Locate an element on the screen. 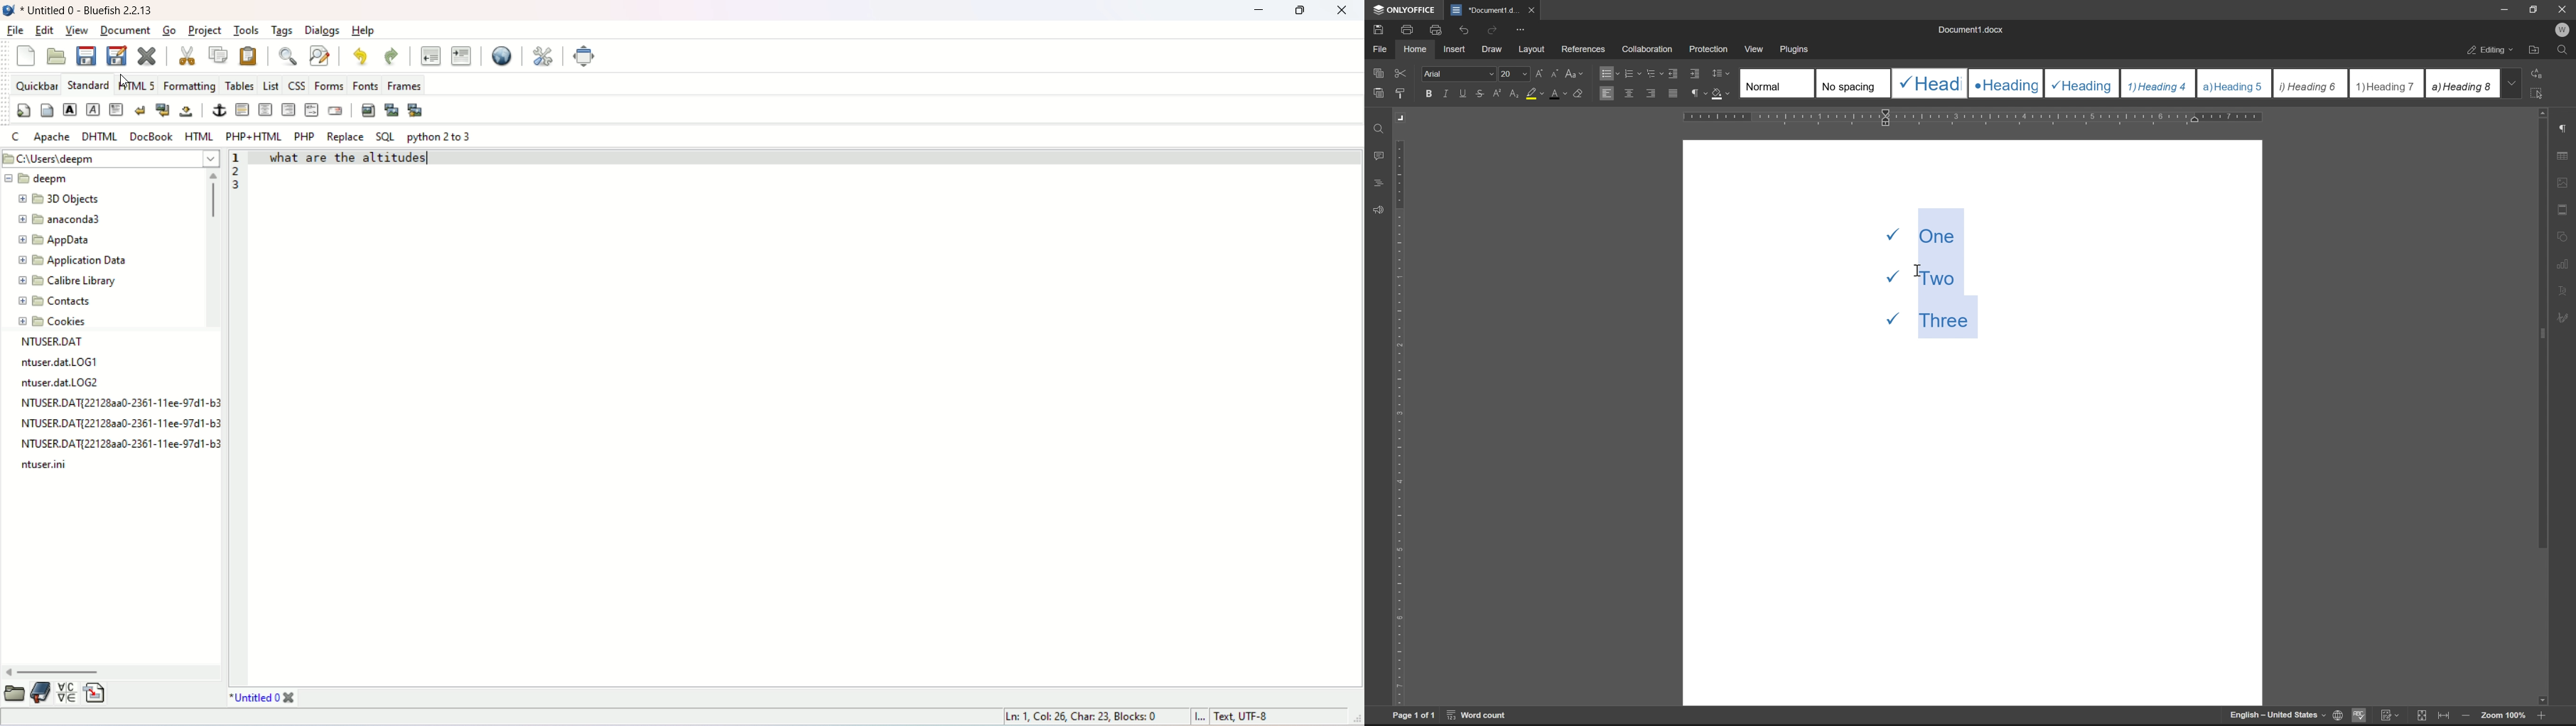 This screenshot has height=728, width=2576. insert images is located at coordinates (368, 109).